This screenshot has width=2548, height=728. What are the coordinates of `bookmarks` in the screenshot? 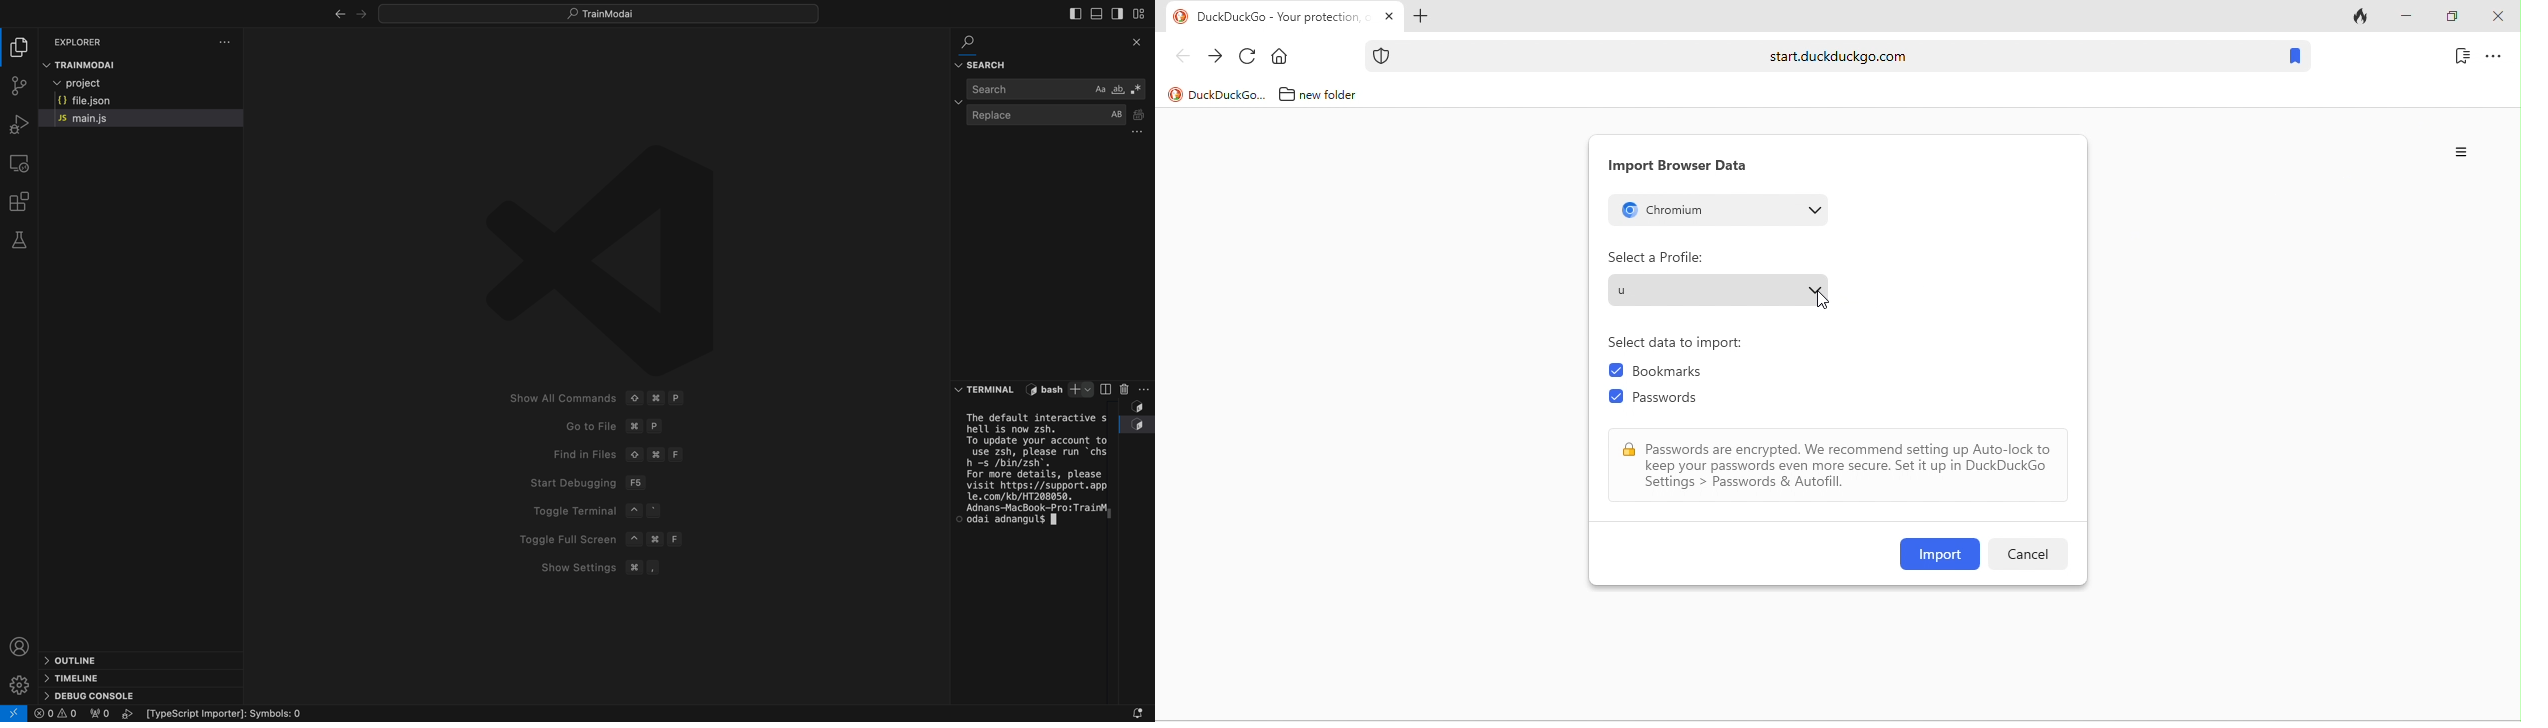 It's located at (1676, 373).